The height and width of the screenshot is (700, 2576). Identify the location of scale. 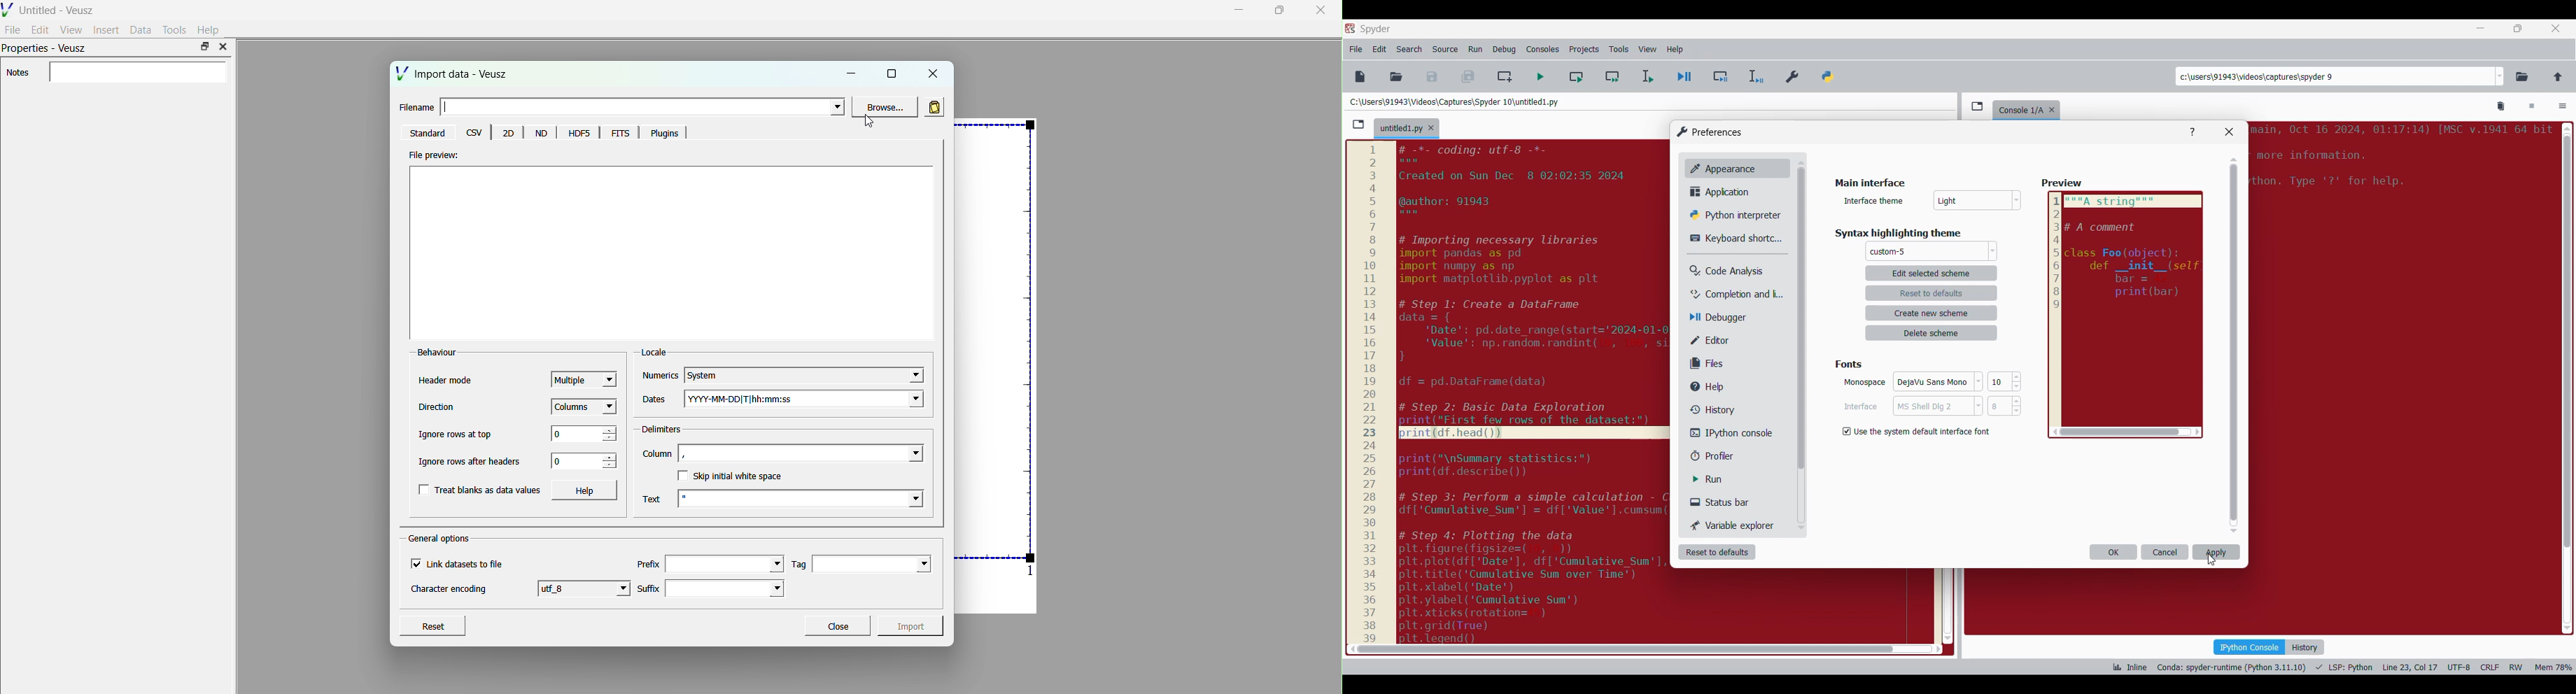
(1369, 393).